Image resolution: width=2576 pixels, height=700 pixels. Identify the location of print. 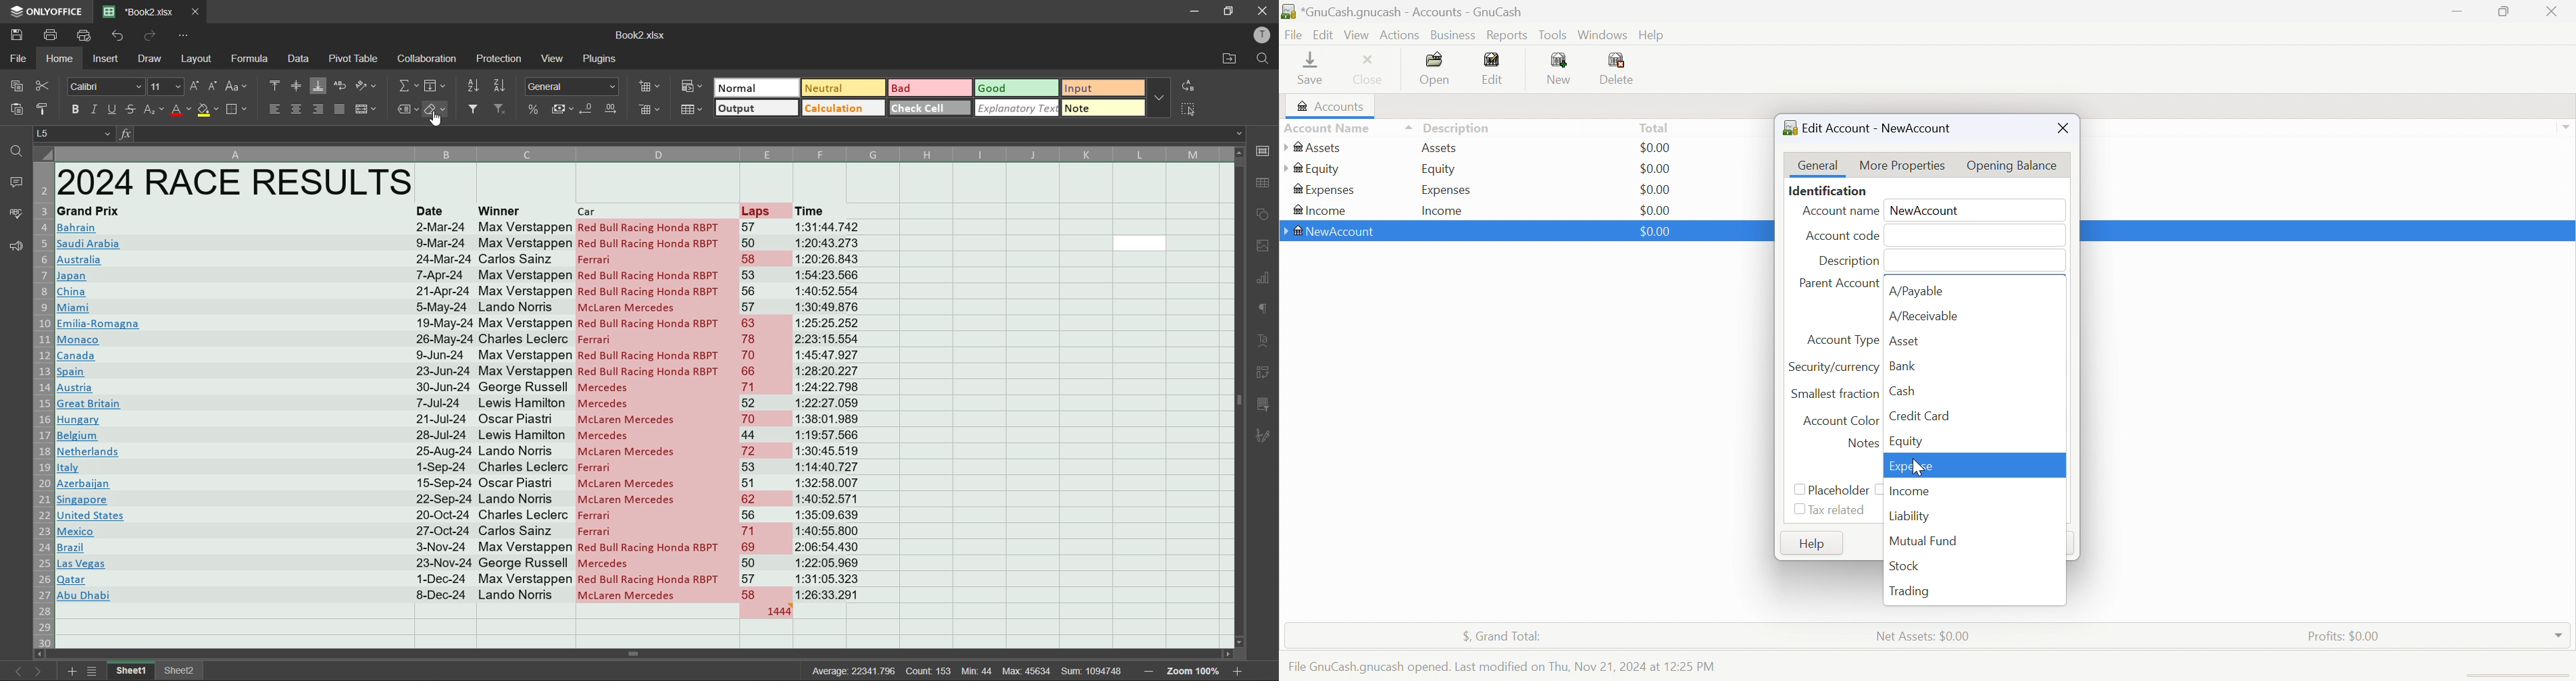
(49, 35).